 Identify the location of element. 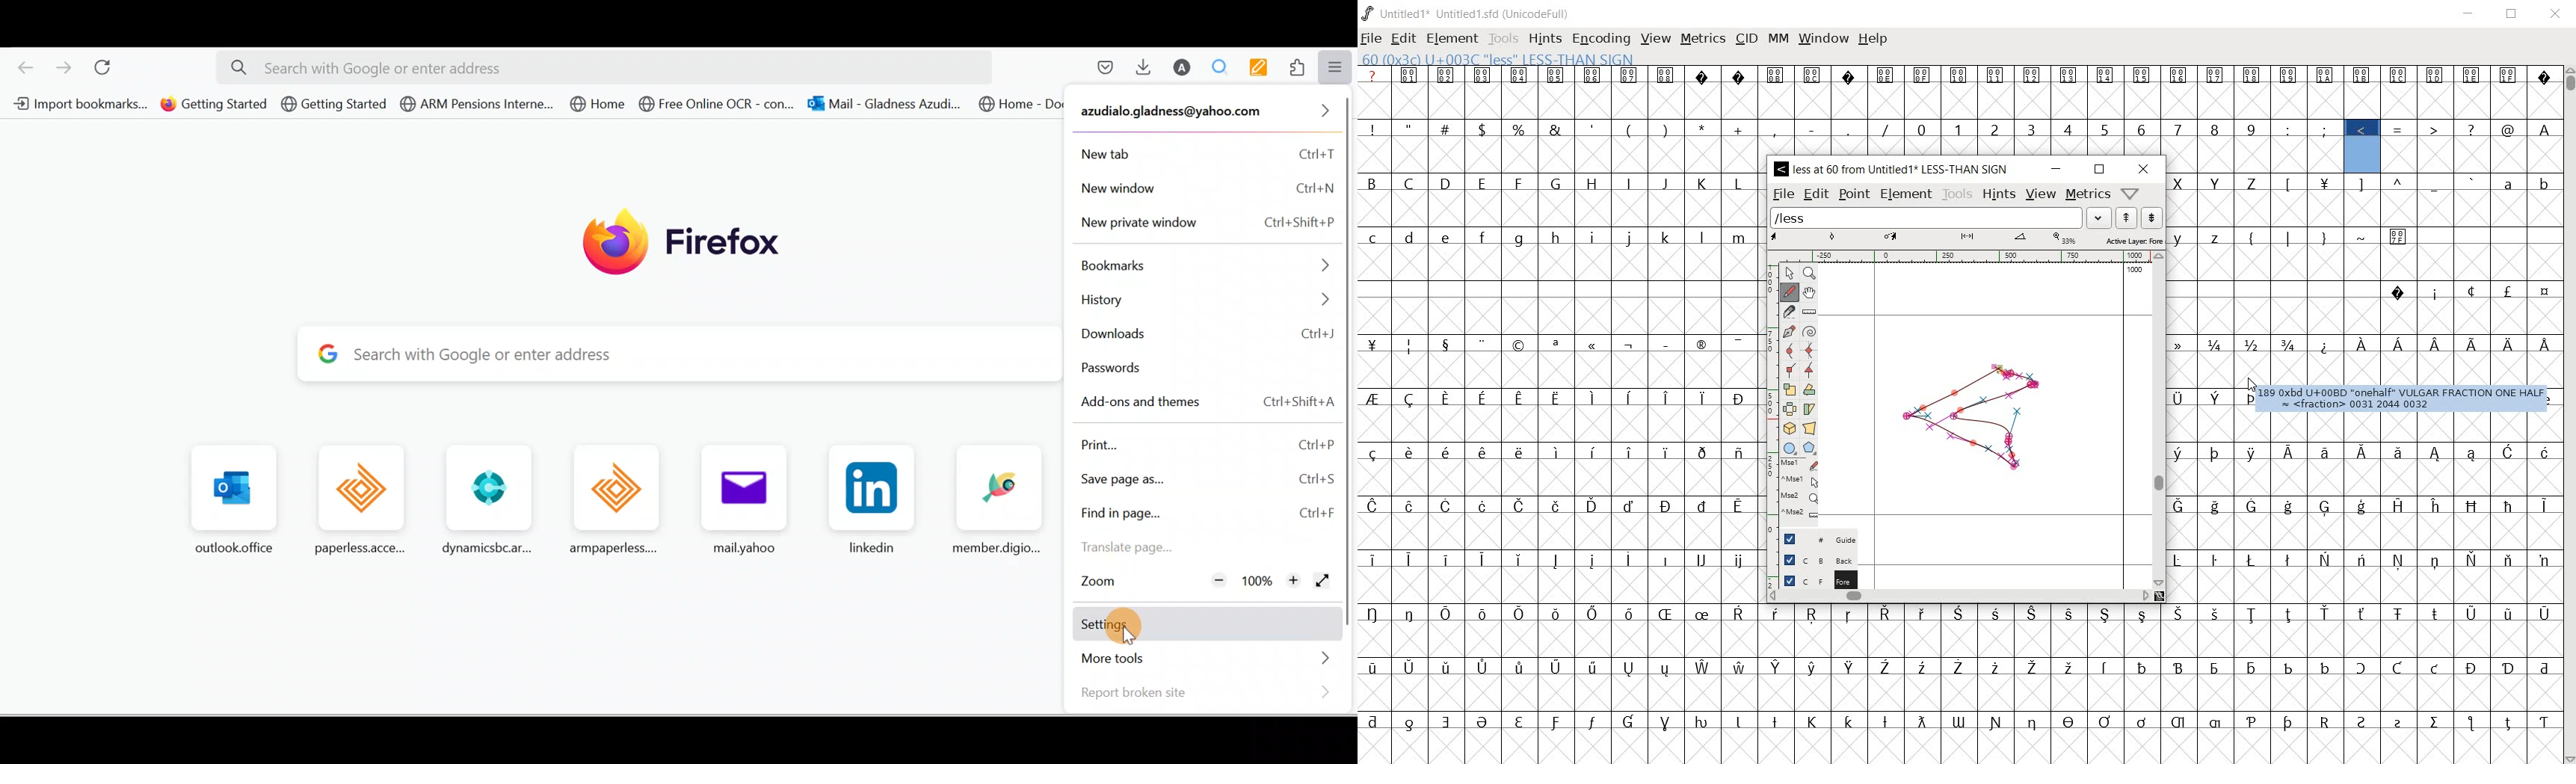
(1452, 38).